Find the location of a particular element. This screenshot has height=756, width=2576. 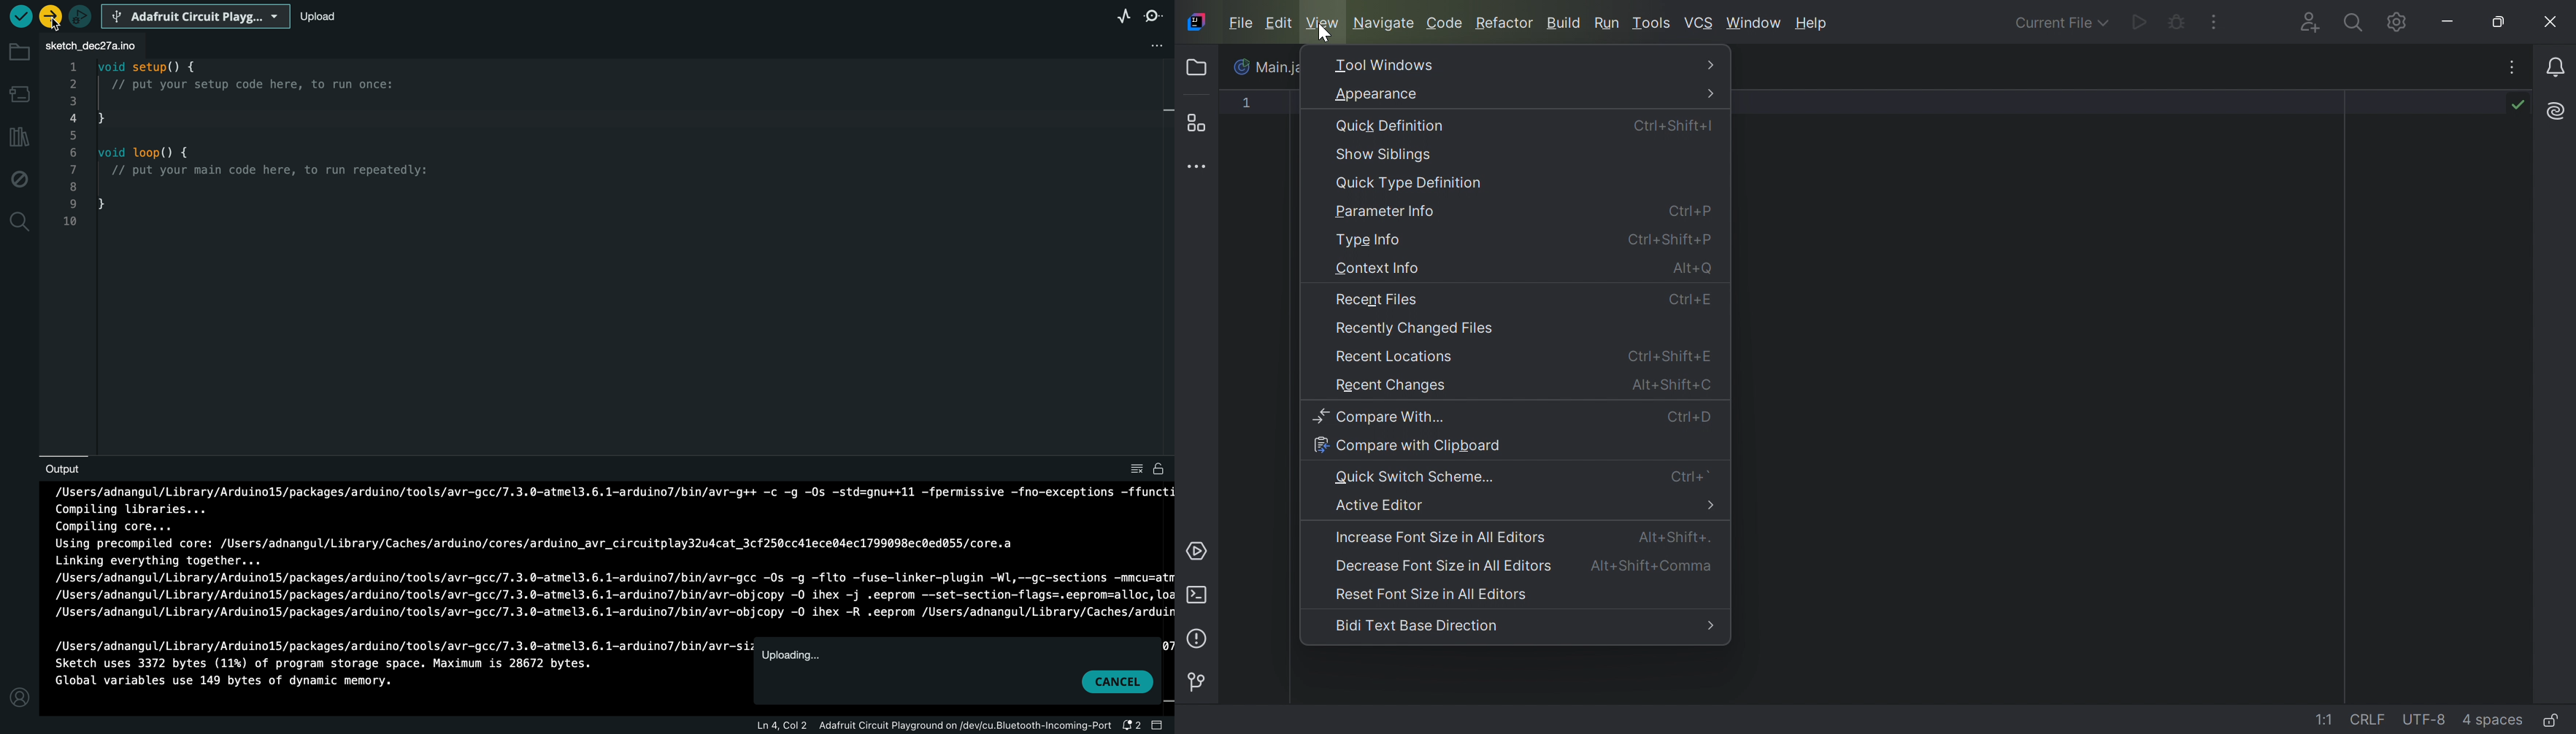

debugger is located at coordinates (81, 15).